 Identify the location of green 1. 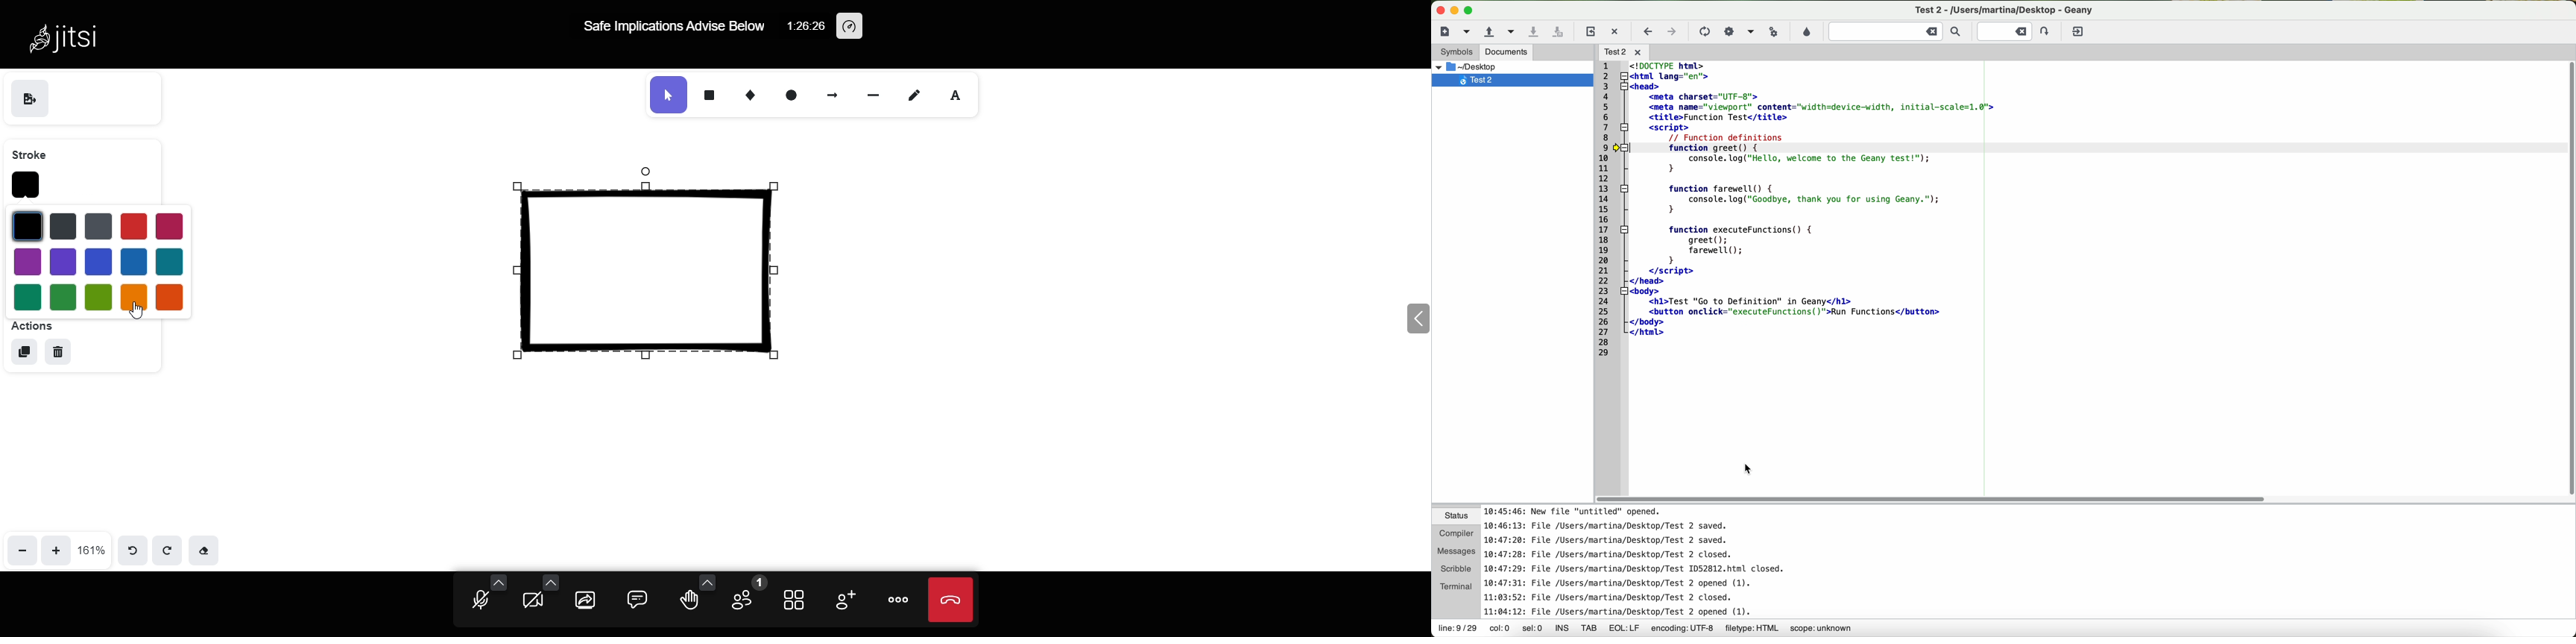
(22, 296).